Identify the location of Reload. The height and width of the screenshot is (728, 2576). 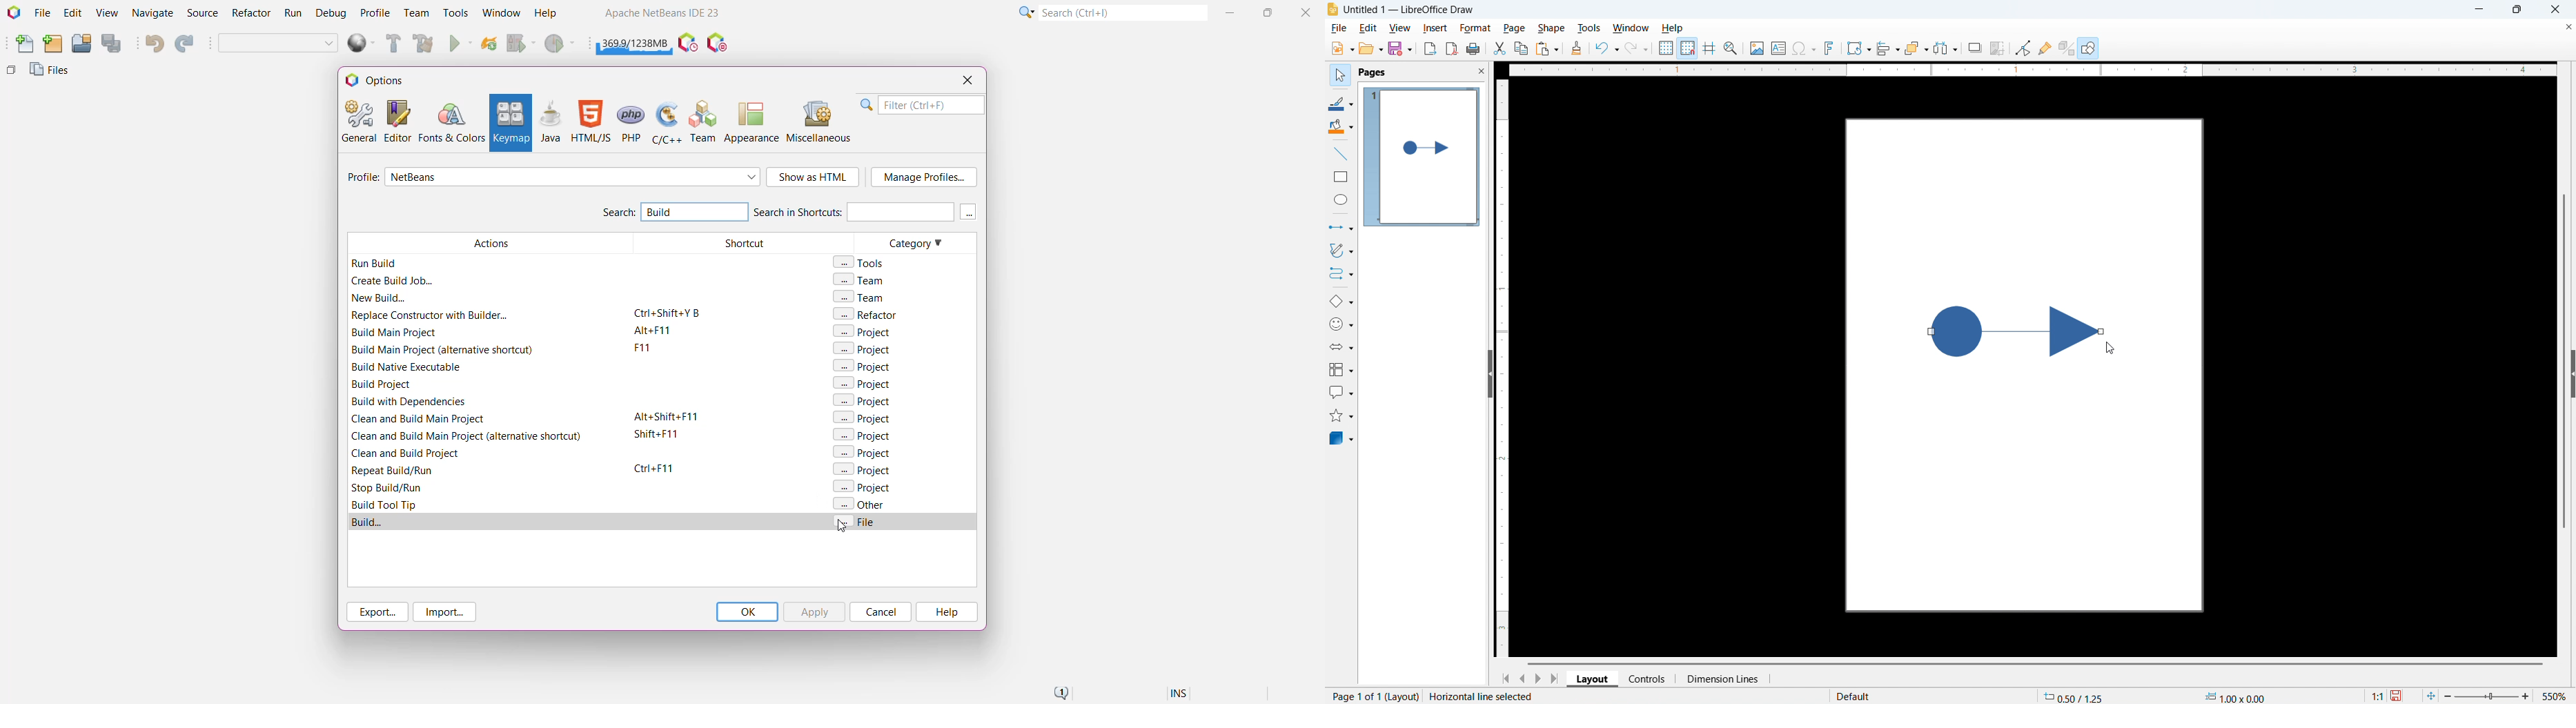
(489, 45).